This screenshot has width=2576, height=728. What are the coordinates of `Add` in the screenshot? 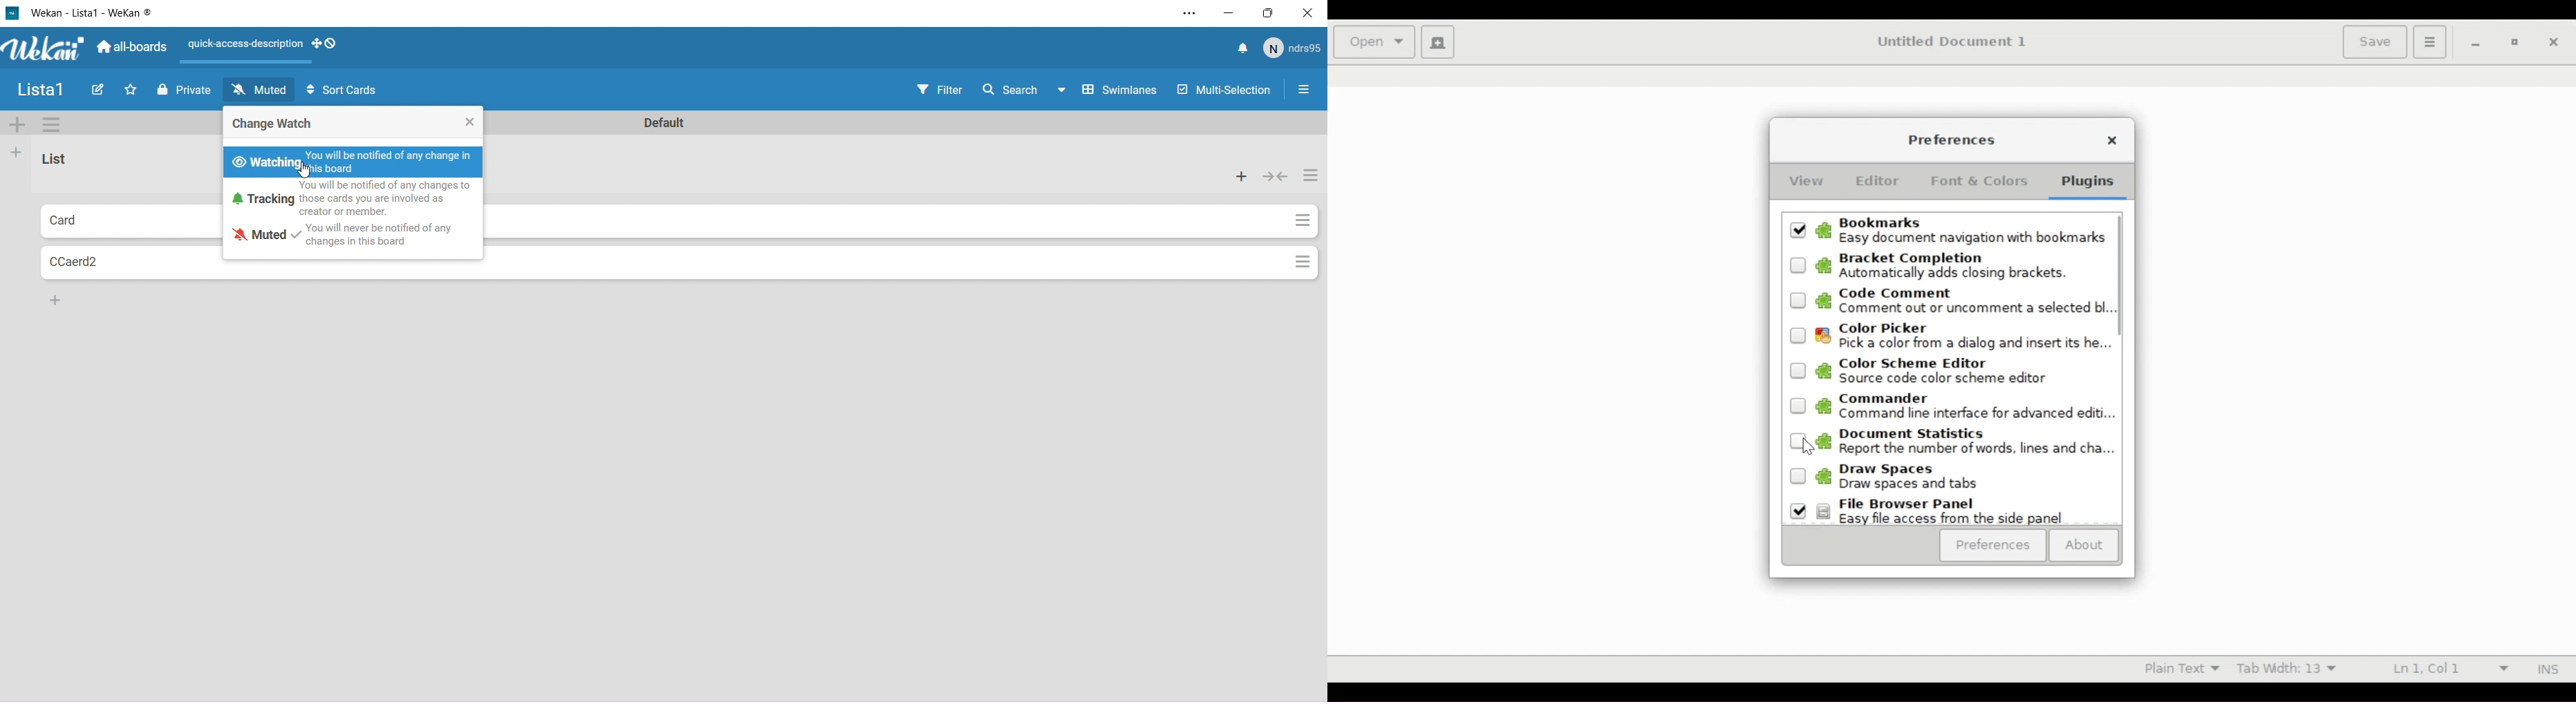 It's located at (1242, 176).